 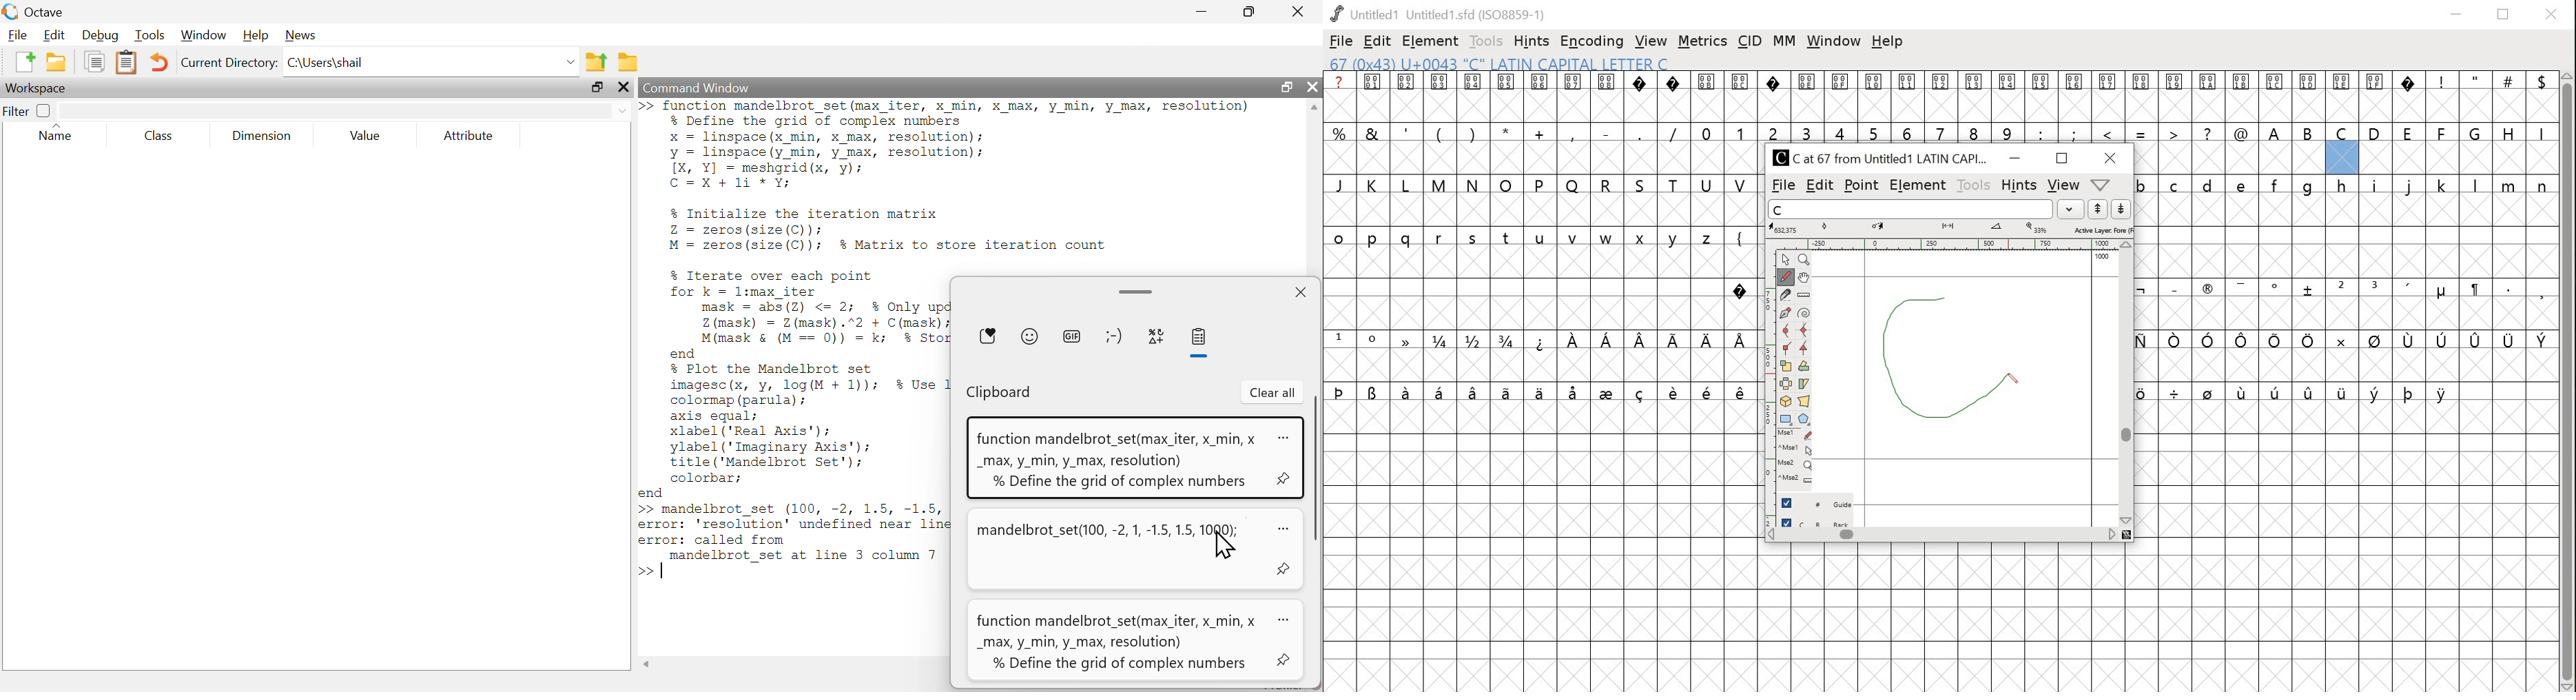 What do you see at coordinates (2018, 185) in the screenshot?
I see `hints` at bounding box center [2018, 185].